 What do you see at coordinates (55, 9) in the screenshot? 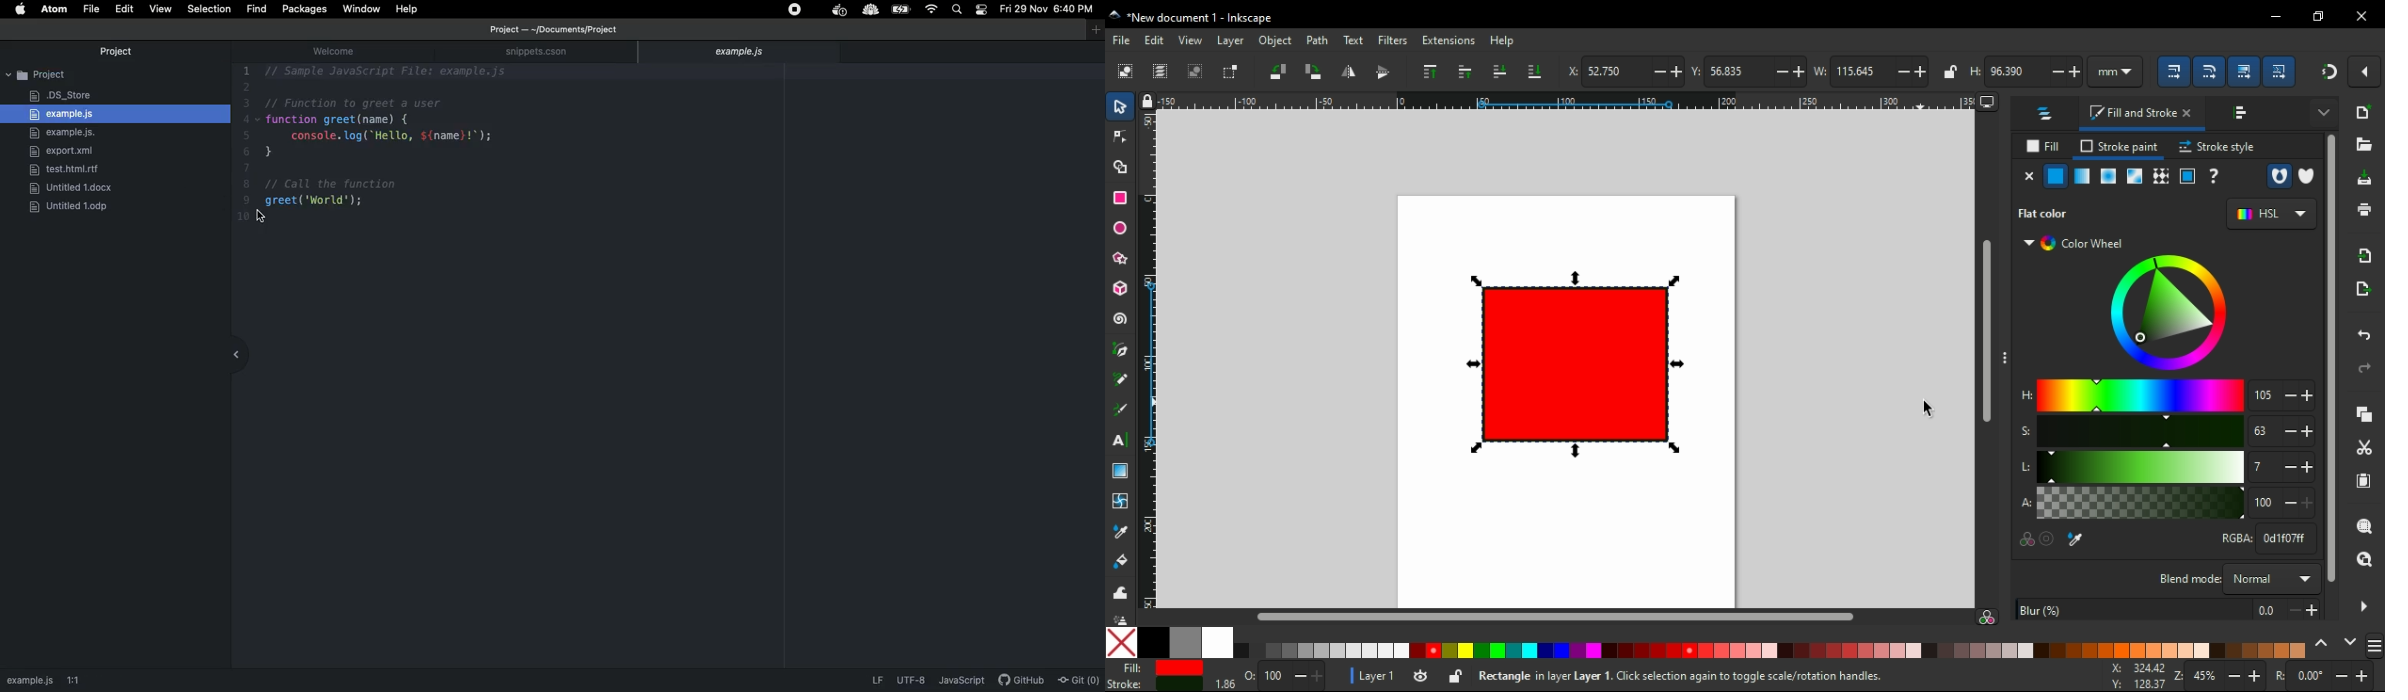
I see `ATOM` at bounding box center [55, 9].